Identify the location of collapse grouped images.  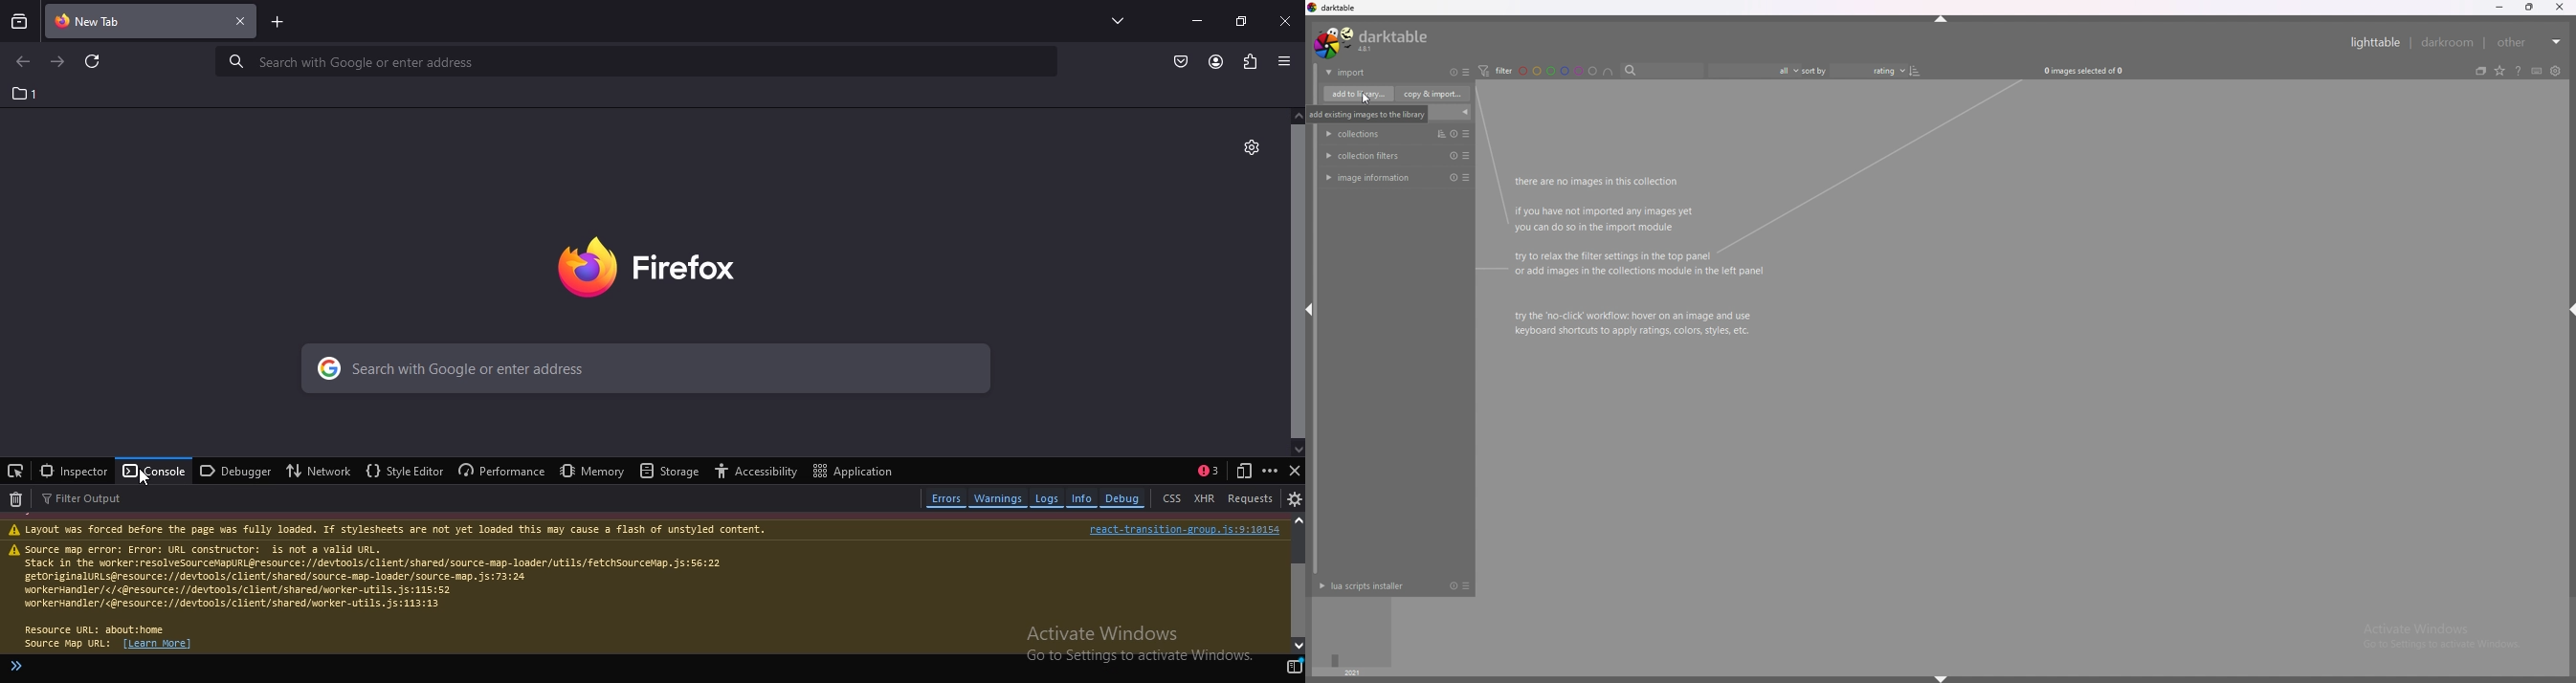
(2481, 71).